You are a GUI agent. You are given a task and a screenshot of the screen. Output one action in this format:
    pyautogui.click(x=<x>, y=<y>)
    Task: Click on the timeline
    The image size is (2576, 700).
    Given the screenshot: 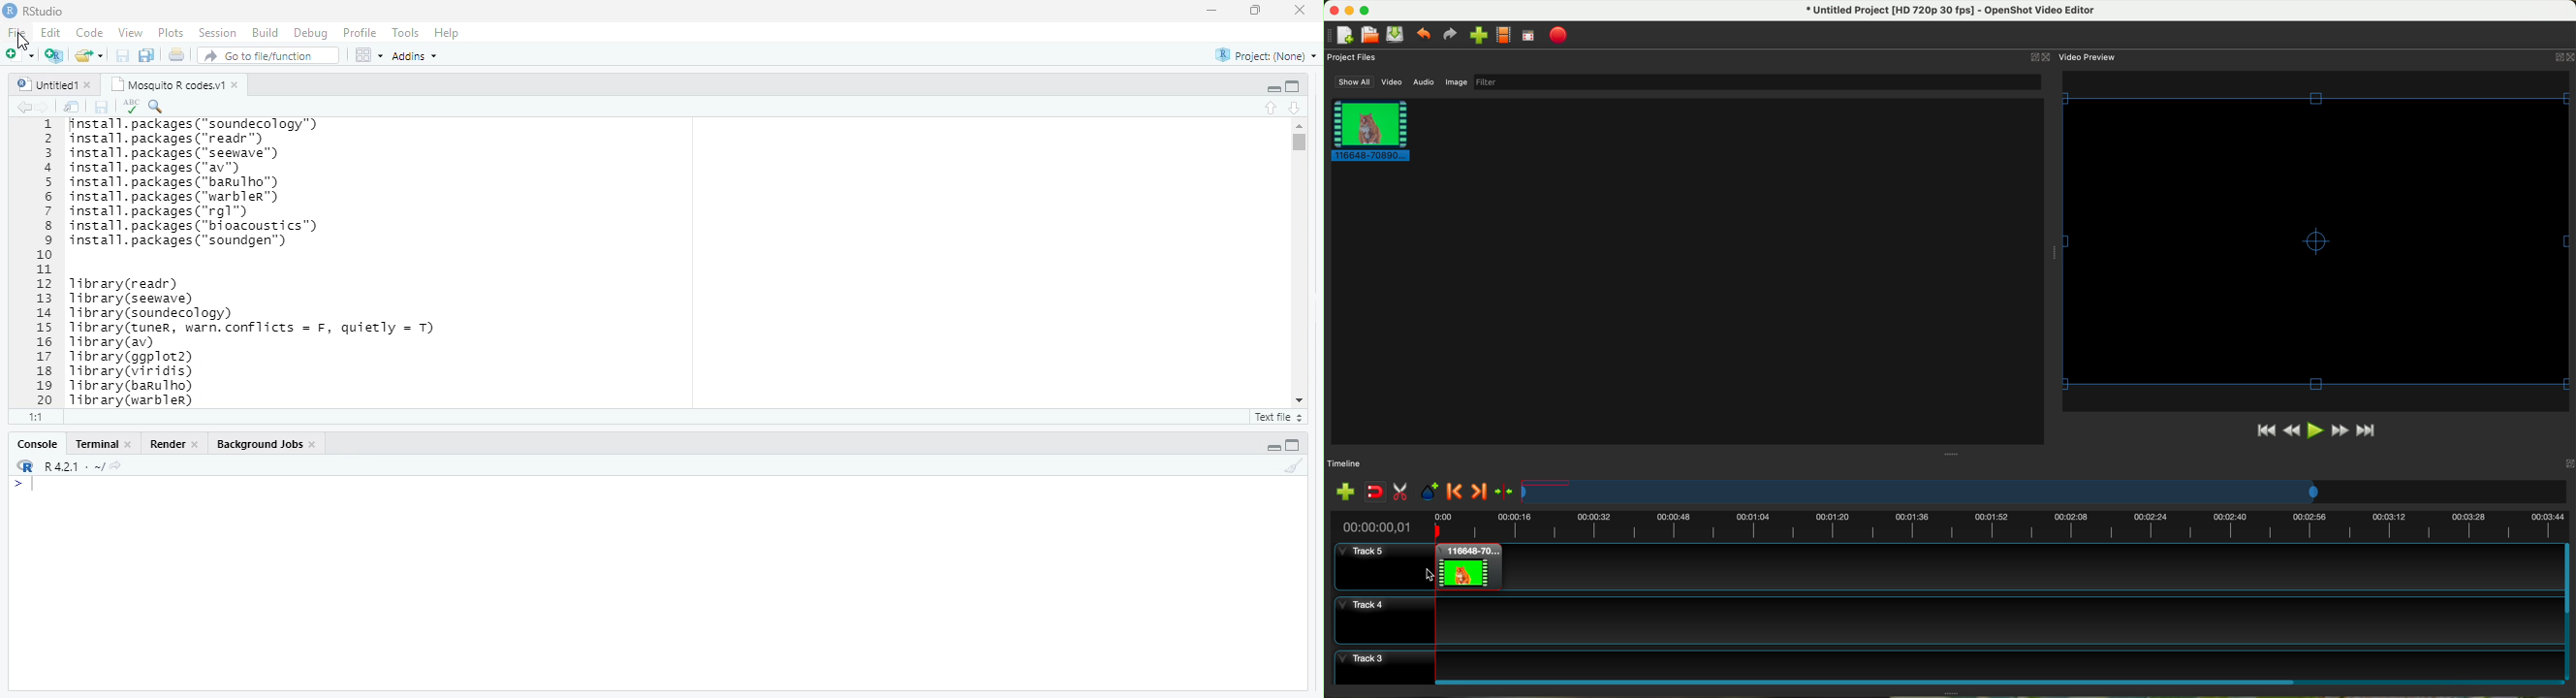 What is the action you would take?
    pyautogui.click(x=2045, y=492)
    